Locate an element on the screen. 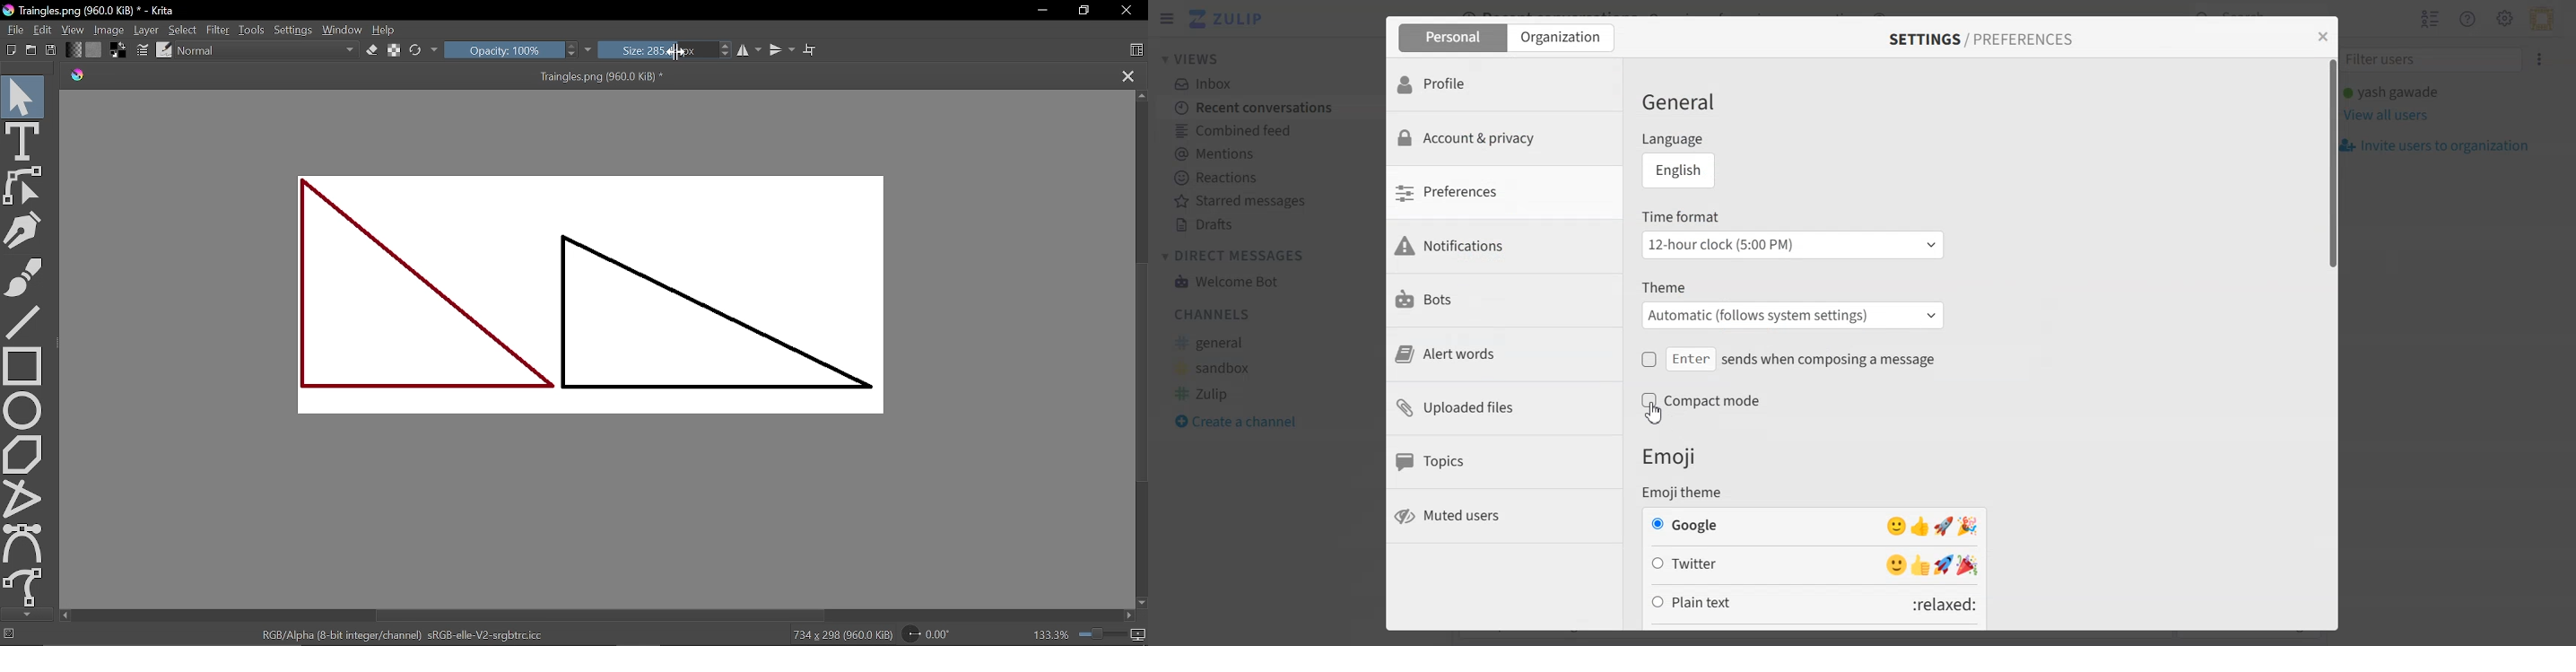 Image resolution: width=2576 pixels, height=672 pixels. Line tool is located at coordinates (28, 324).